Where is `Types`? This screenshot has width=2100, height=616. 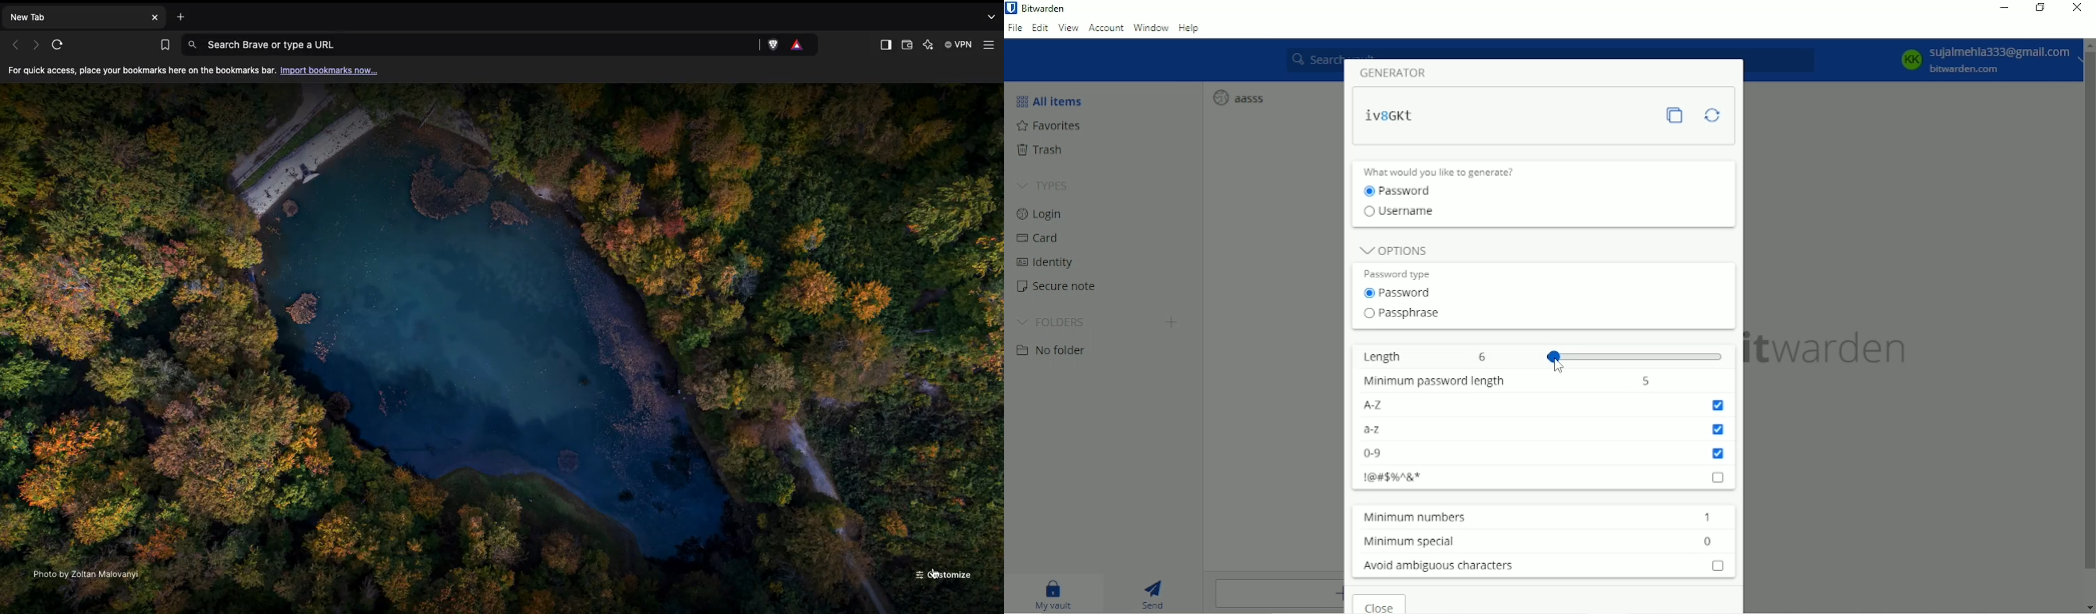
Types is located at coordinates (1043, 186).